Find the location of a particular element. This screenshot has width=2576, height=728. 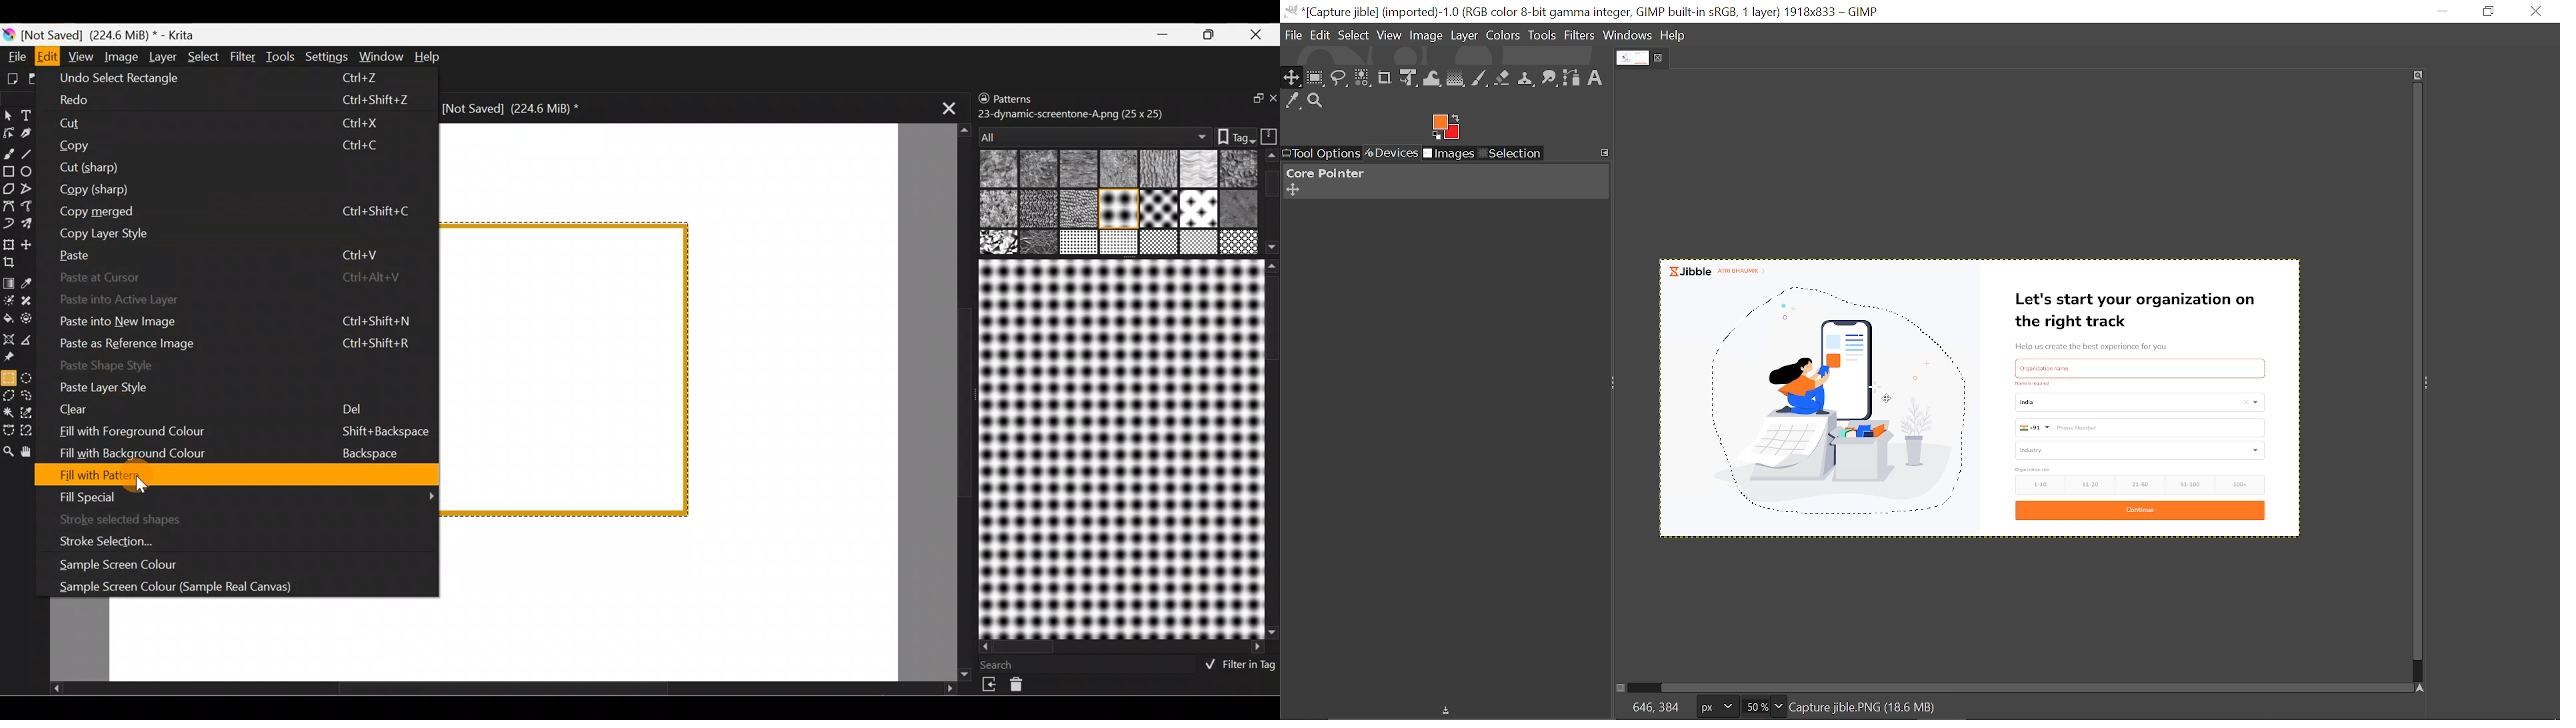

Fill with pattern is located at coordinates (243, 474).